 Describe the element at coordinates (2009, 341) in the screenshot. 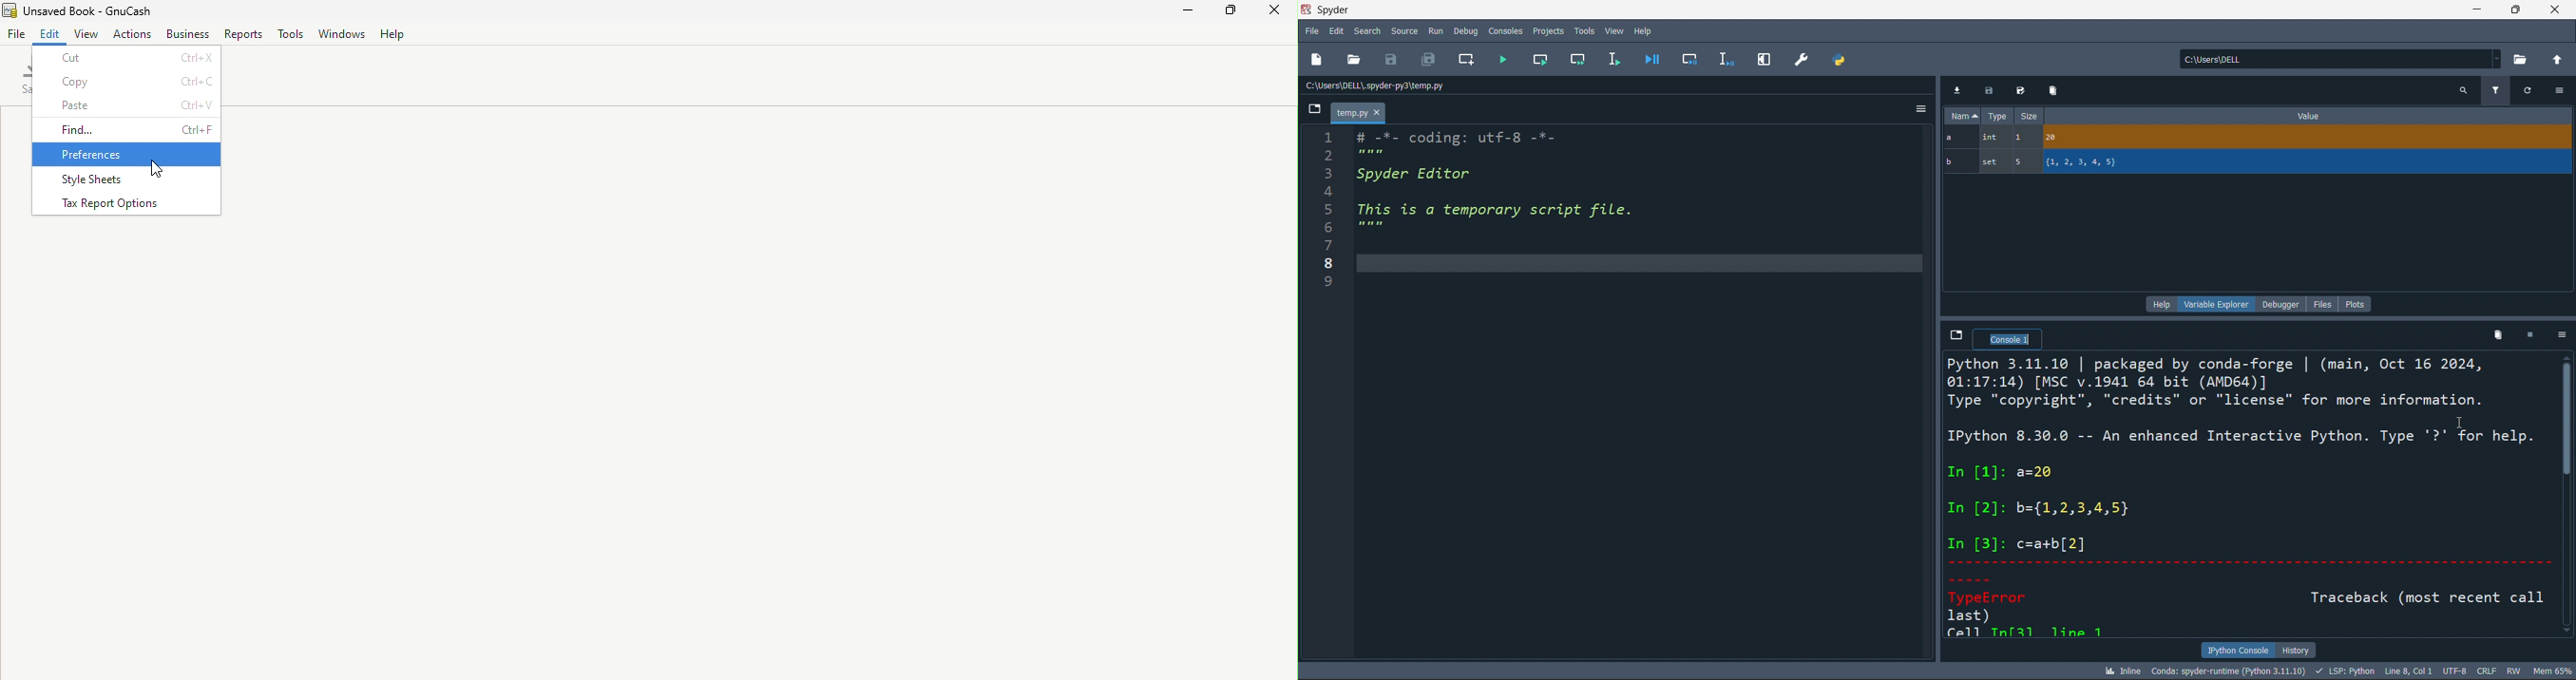

I see `console 1` at that location.